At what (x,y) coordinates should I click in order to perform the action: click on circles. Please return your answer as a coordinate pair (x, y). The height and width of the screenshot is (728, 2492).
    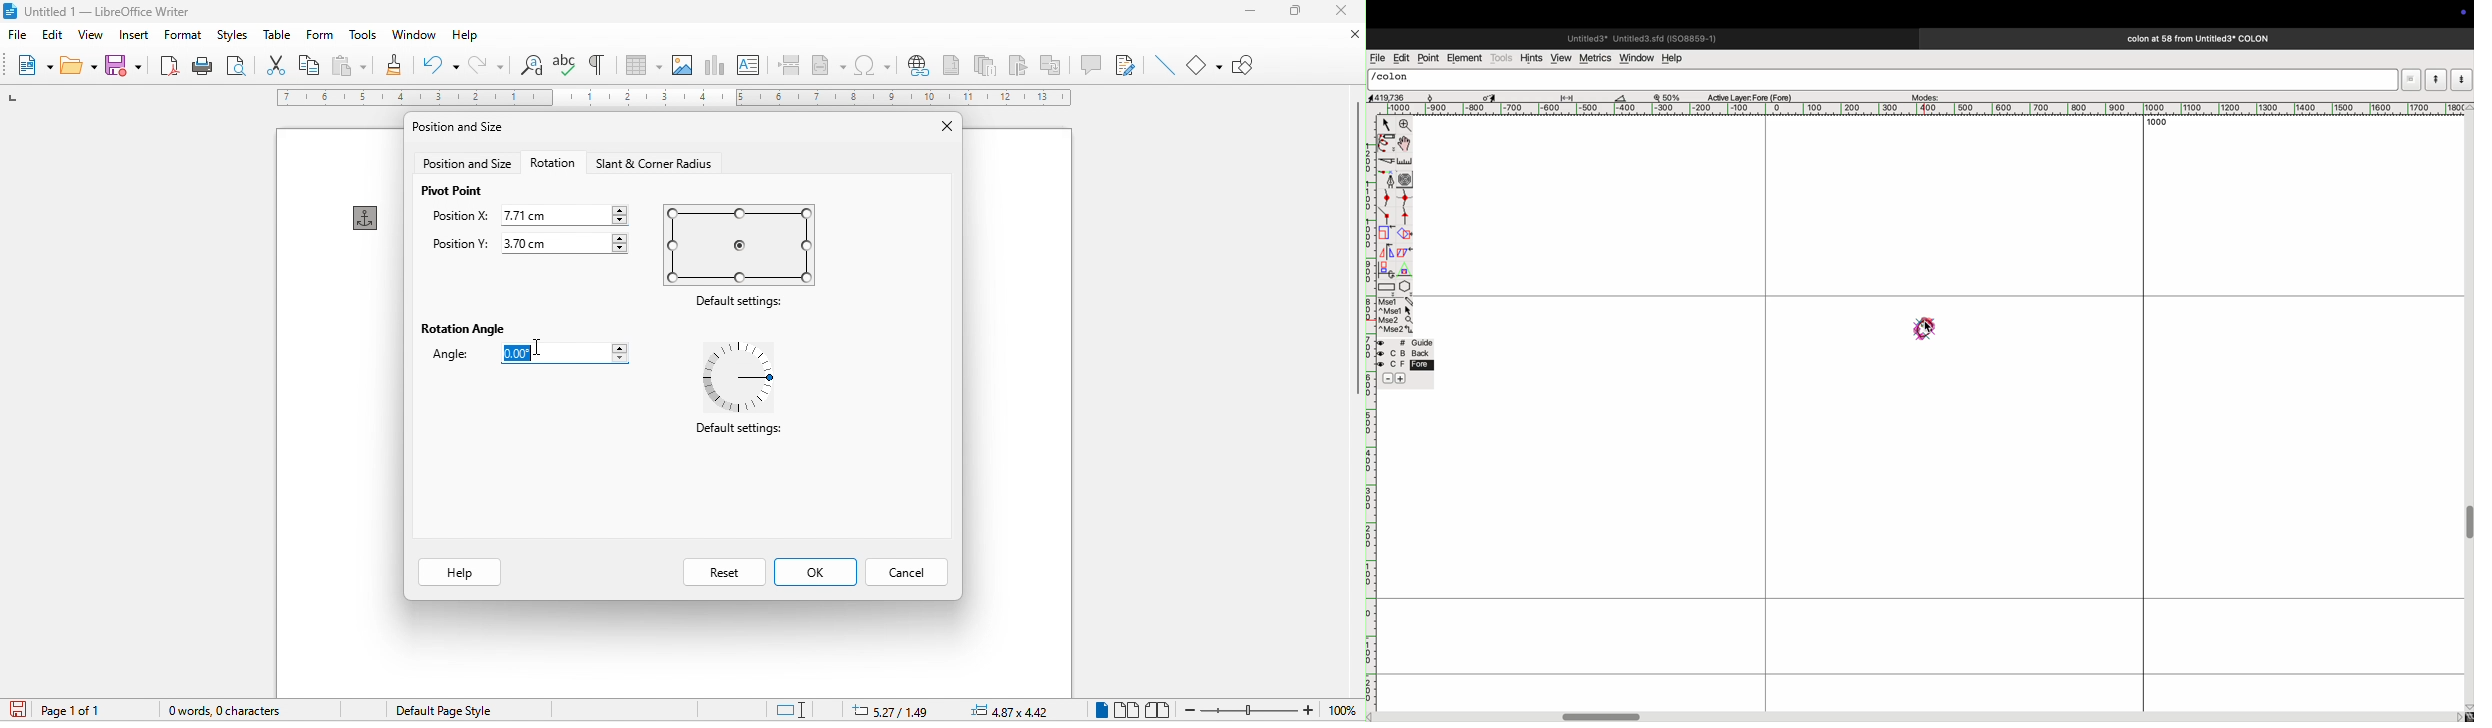
    Looking at the image, I should click on (1407, 177).